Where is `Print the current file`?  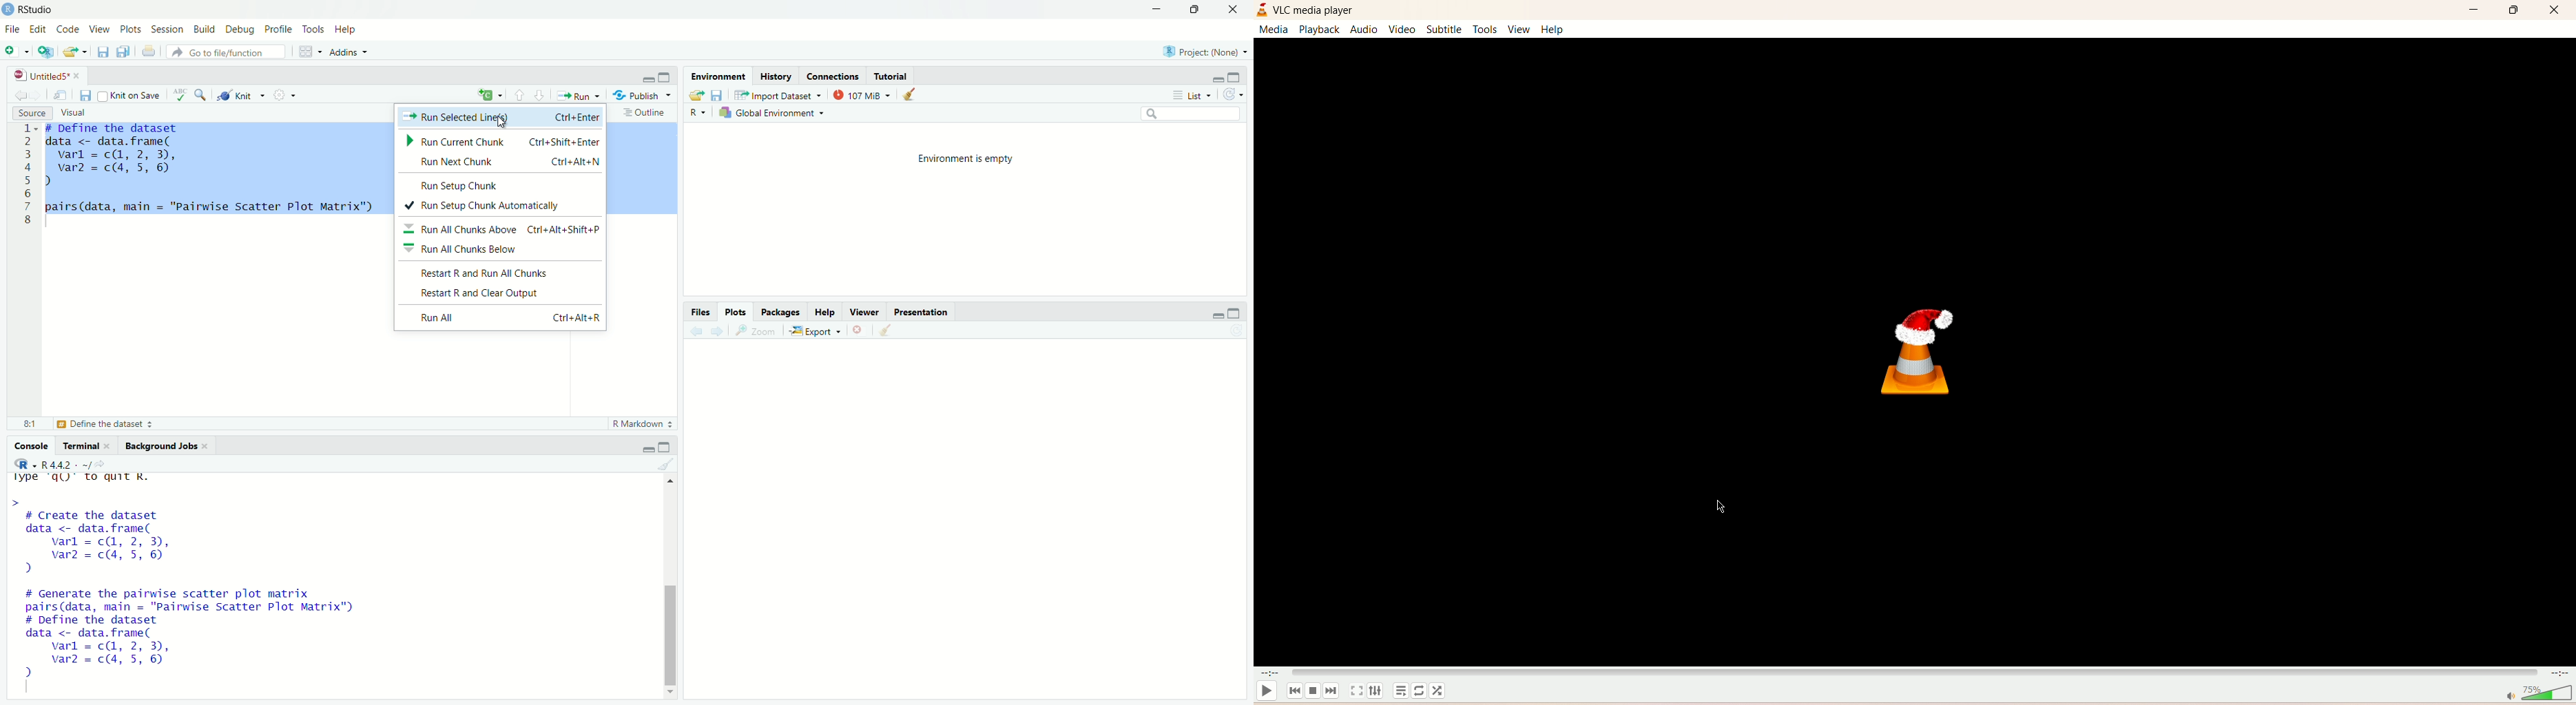 Print the current file is located at coordinates (148, 50).